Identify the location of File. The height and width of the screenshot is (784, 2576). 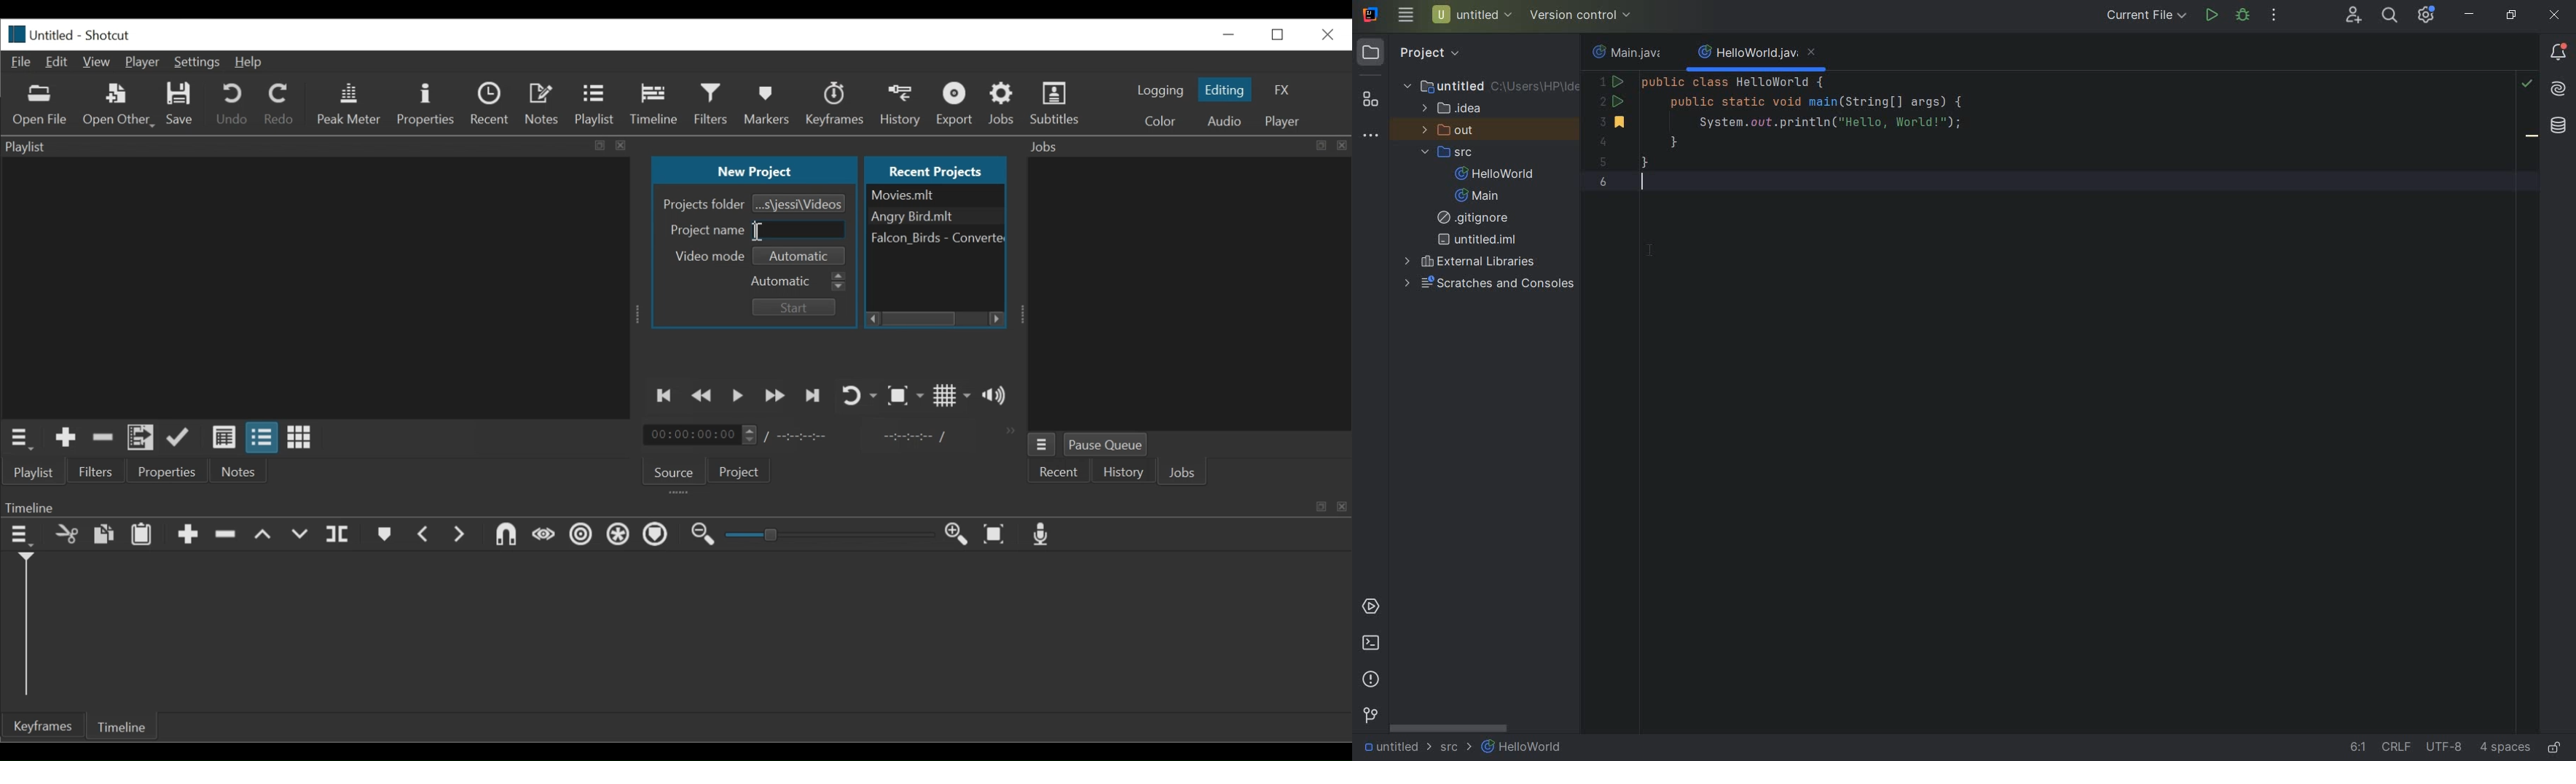
(22, 63).